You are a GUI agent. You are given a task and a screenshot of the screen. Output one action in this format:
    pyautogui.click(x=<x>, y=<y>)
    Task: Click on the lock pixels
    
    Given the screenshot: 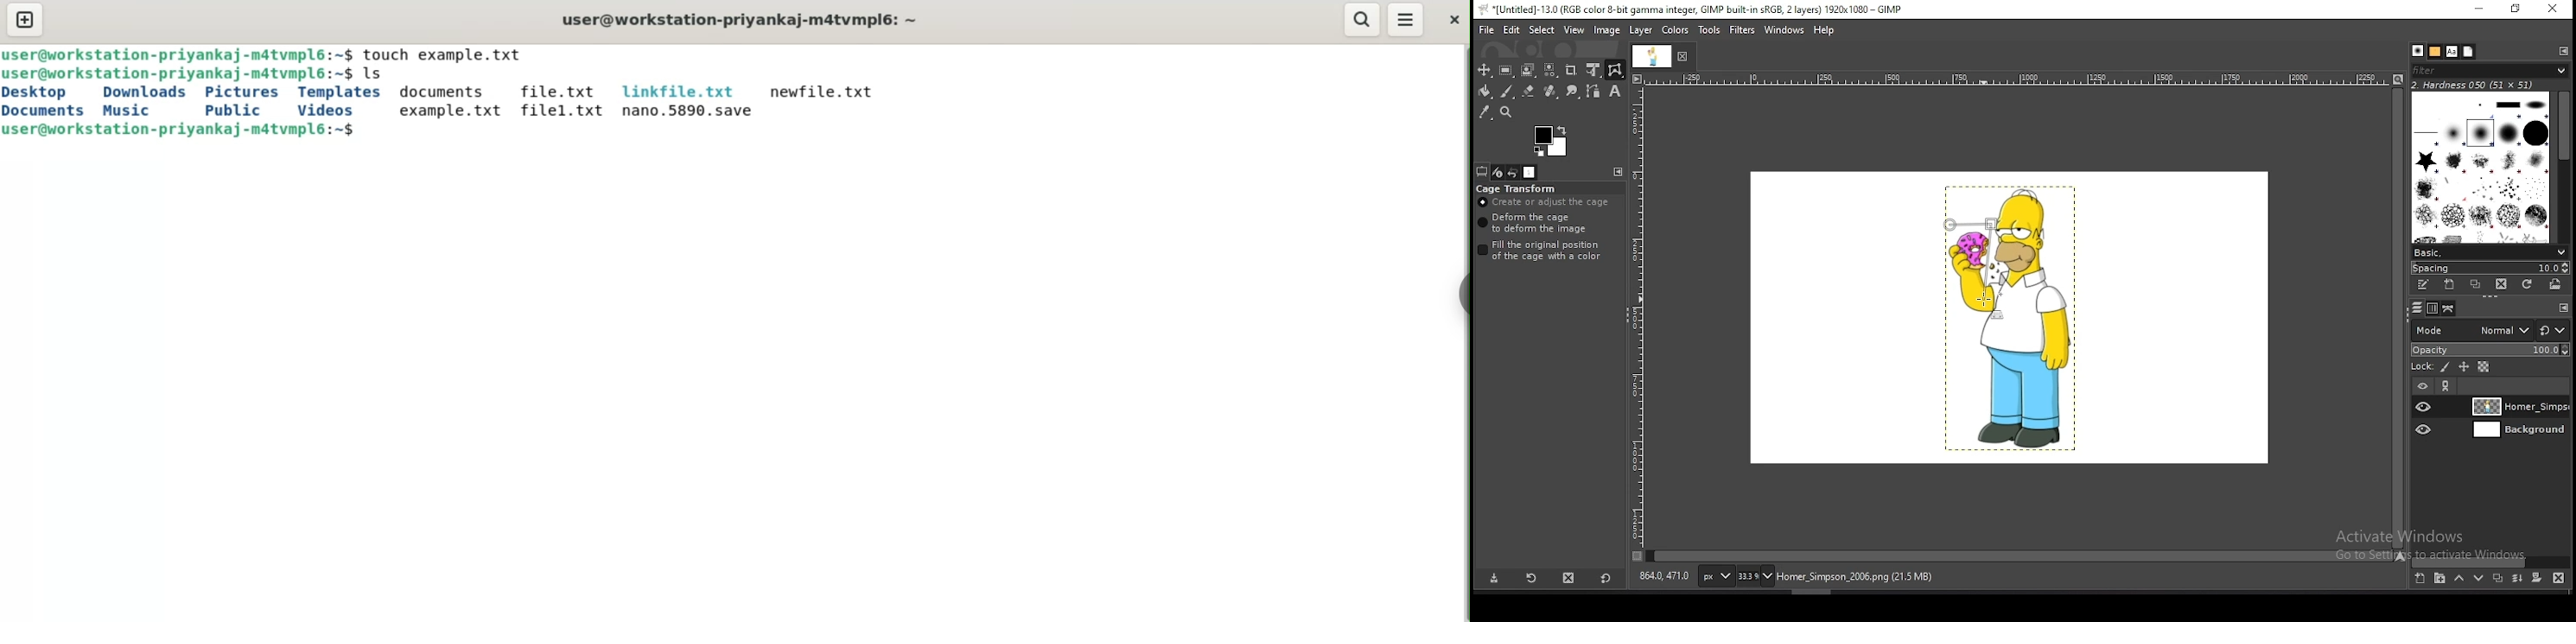 What is the action you would take?
    pyautogui.click(x=2444, y=368)
    